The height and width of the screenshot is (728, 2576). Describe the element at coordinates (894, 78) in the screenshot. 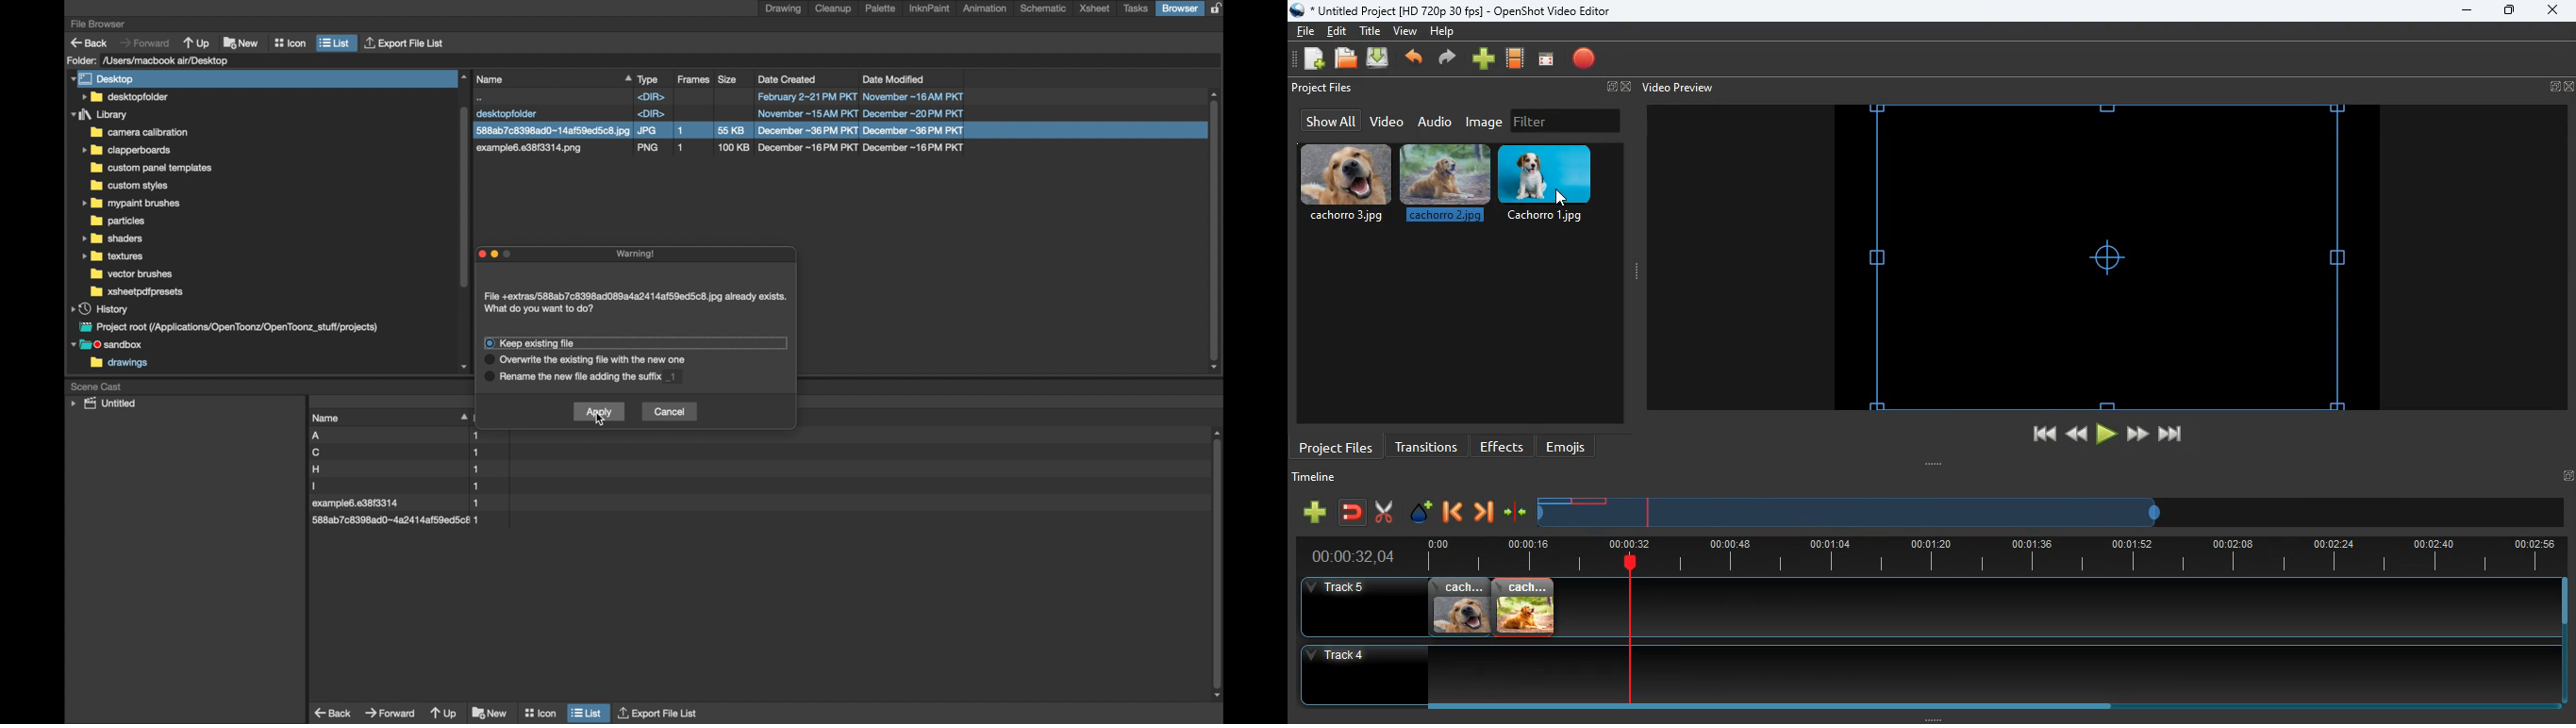

I see `date modified` at that location.